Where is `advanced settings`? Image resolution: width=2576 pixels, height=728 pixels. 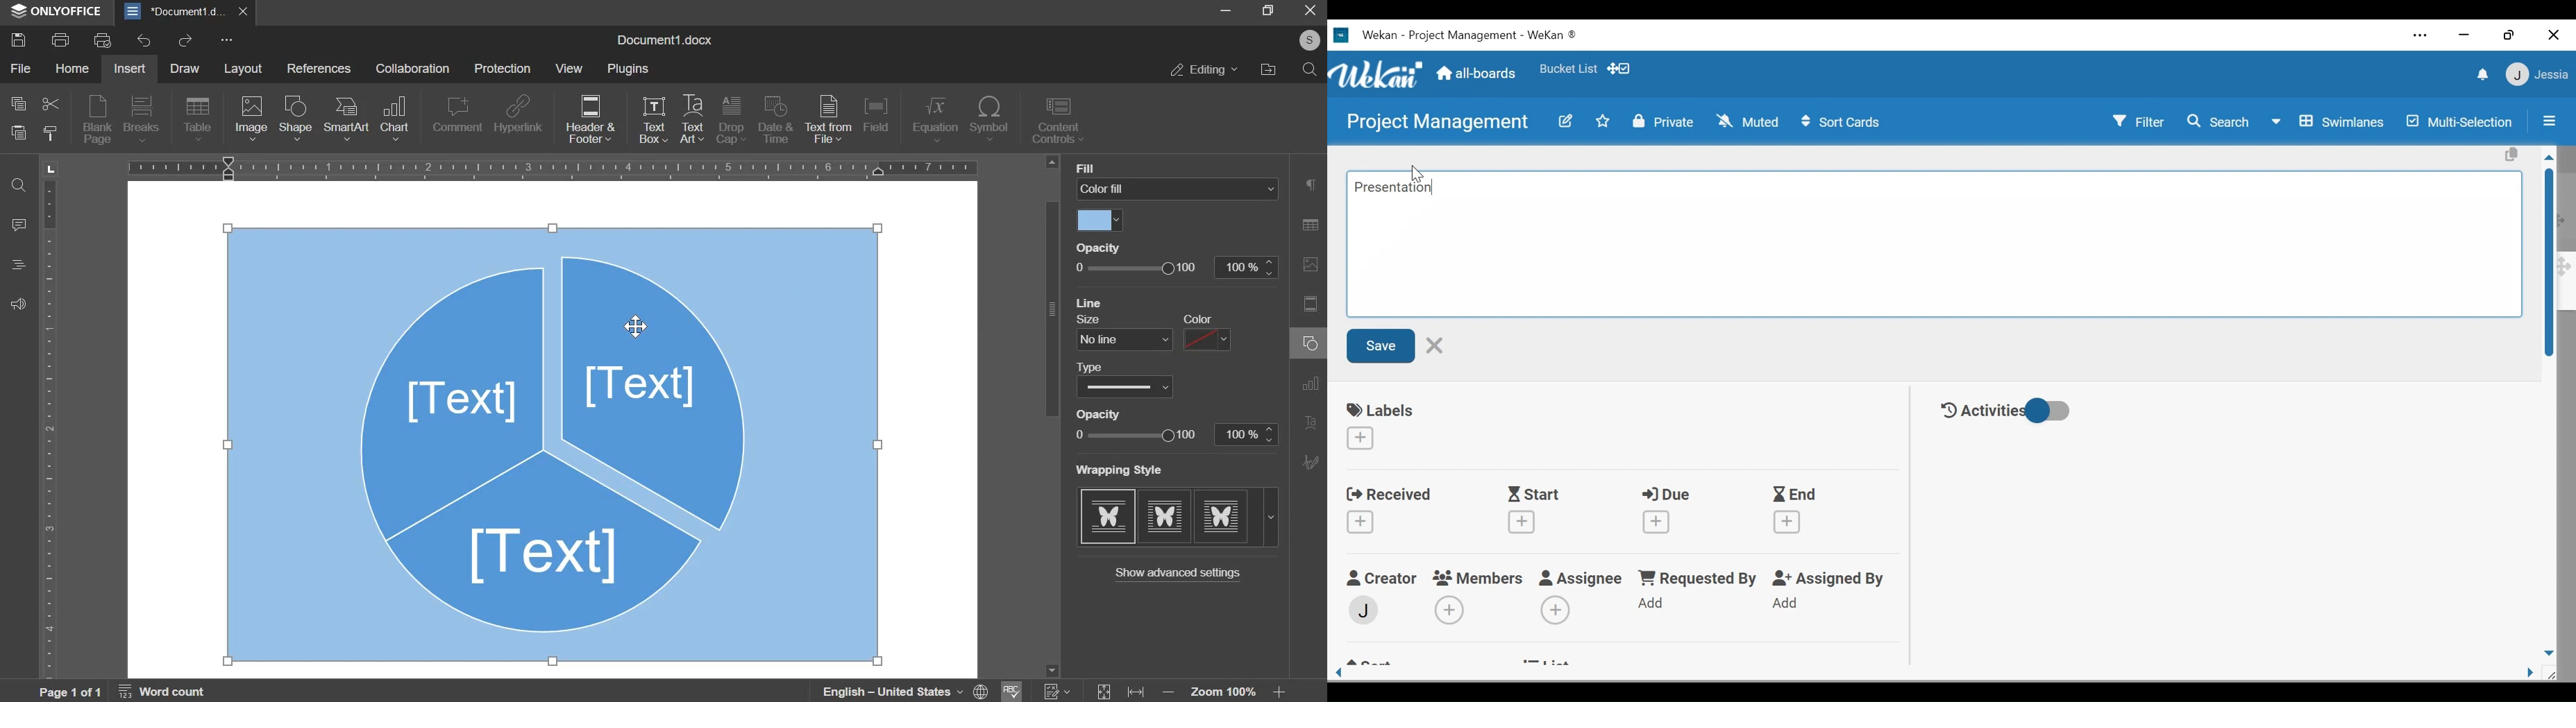
advanced settings is located at coordinates (1175, 573).